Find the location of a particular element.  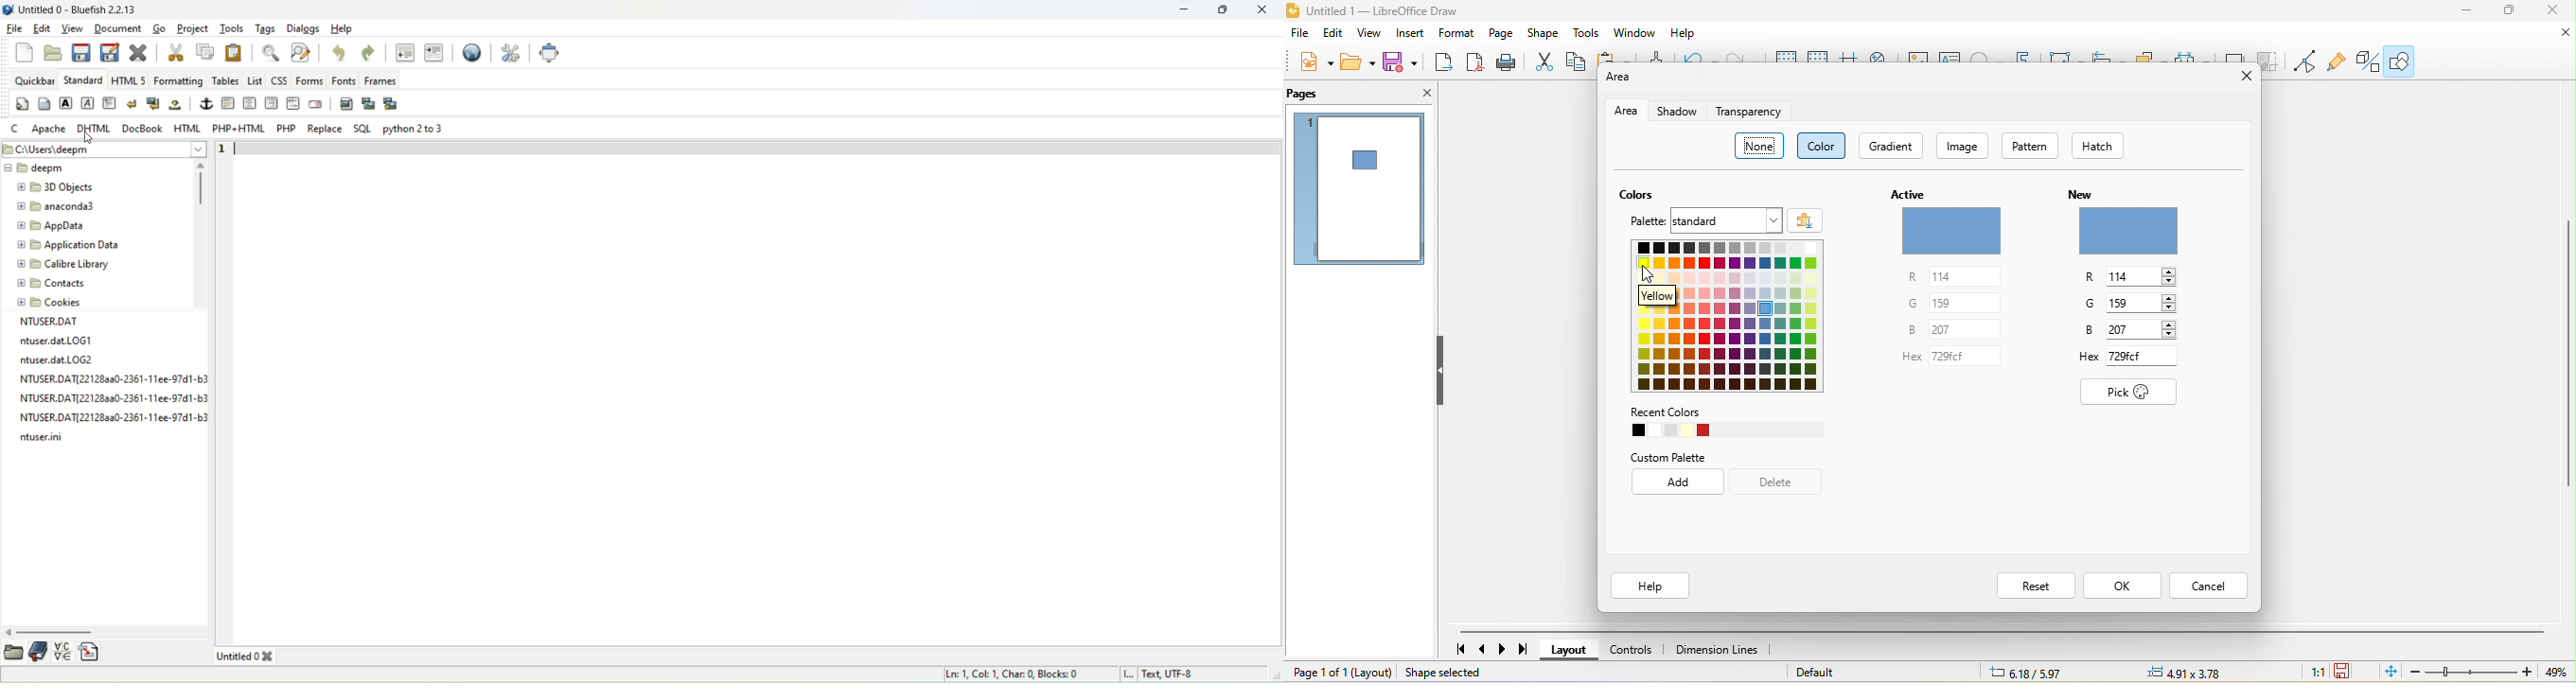

go is located at coordinates (158, 28).